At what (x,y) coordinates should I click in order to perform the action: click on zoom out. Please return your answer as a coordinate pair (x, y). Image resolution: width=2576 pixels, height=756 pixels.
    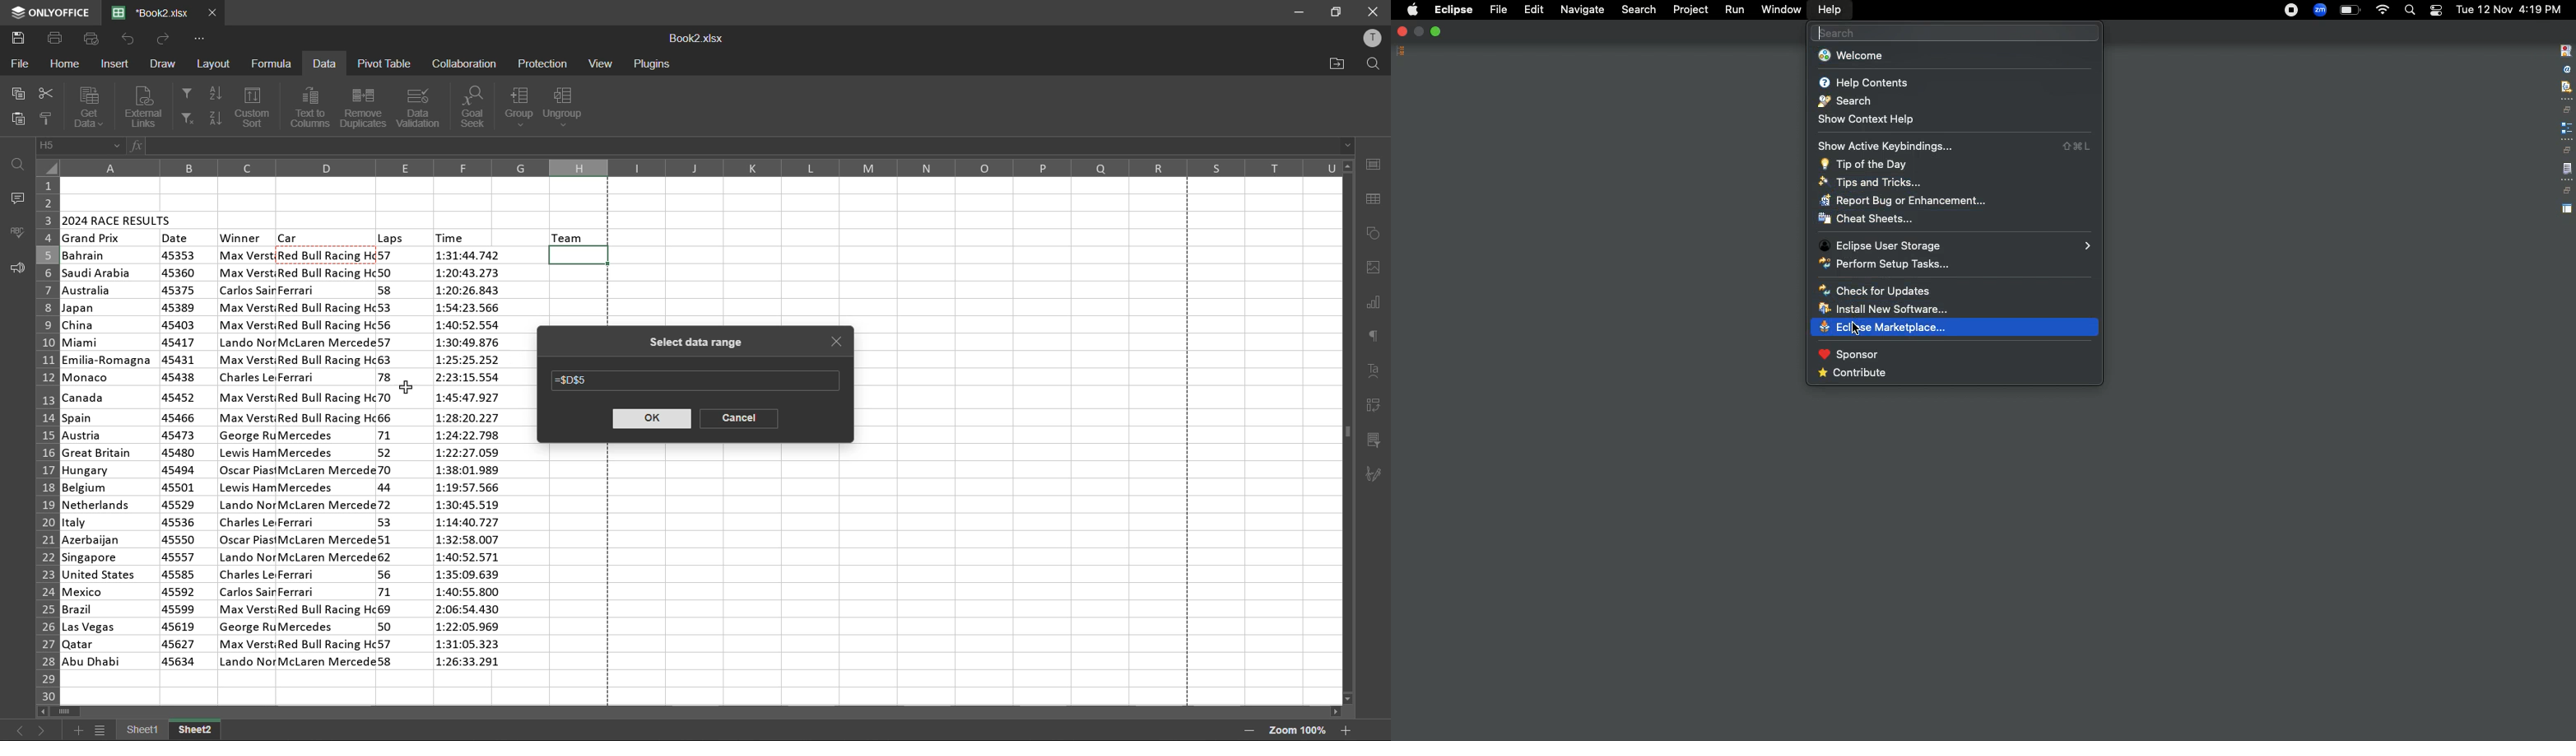
    Looking at the image, I should click on (1248, 731).